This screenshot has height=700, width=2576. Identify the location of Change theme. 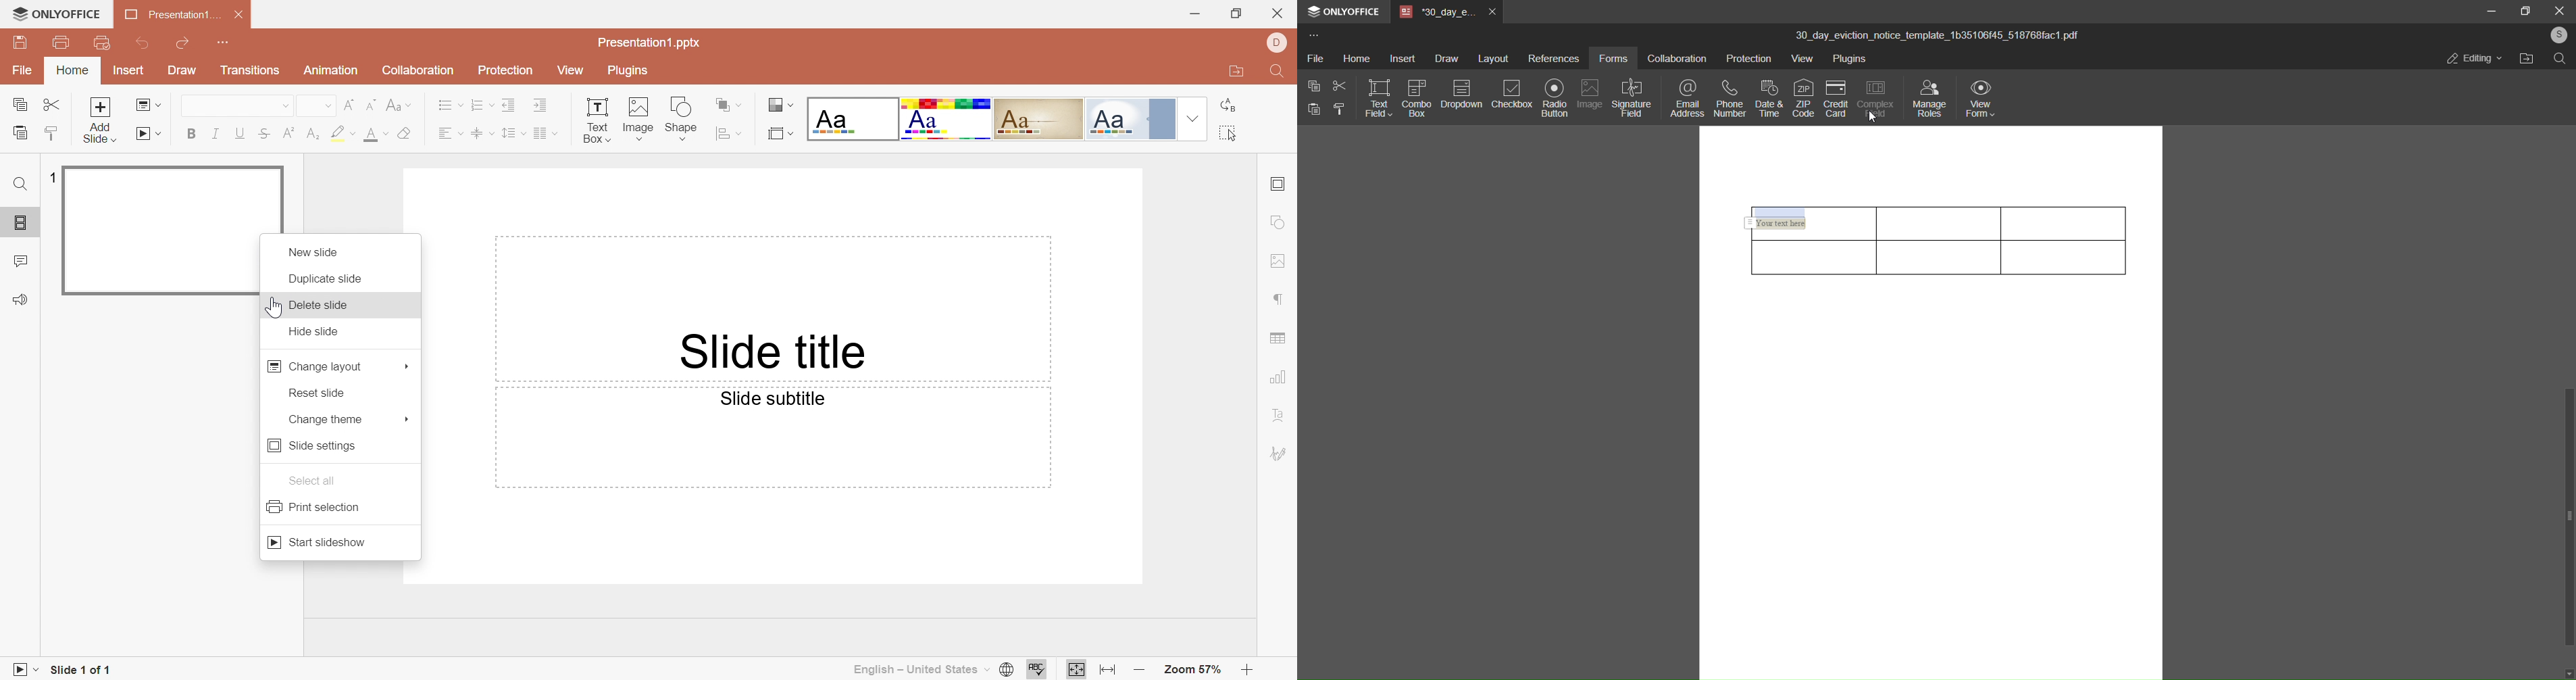
(324, 420).